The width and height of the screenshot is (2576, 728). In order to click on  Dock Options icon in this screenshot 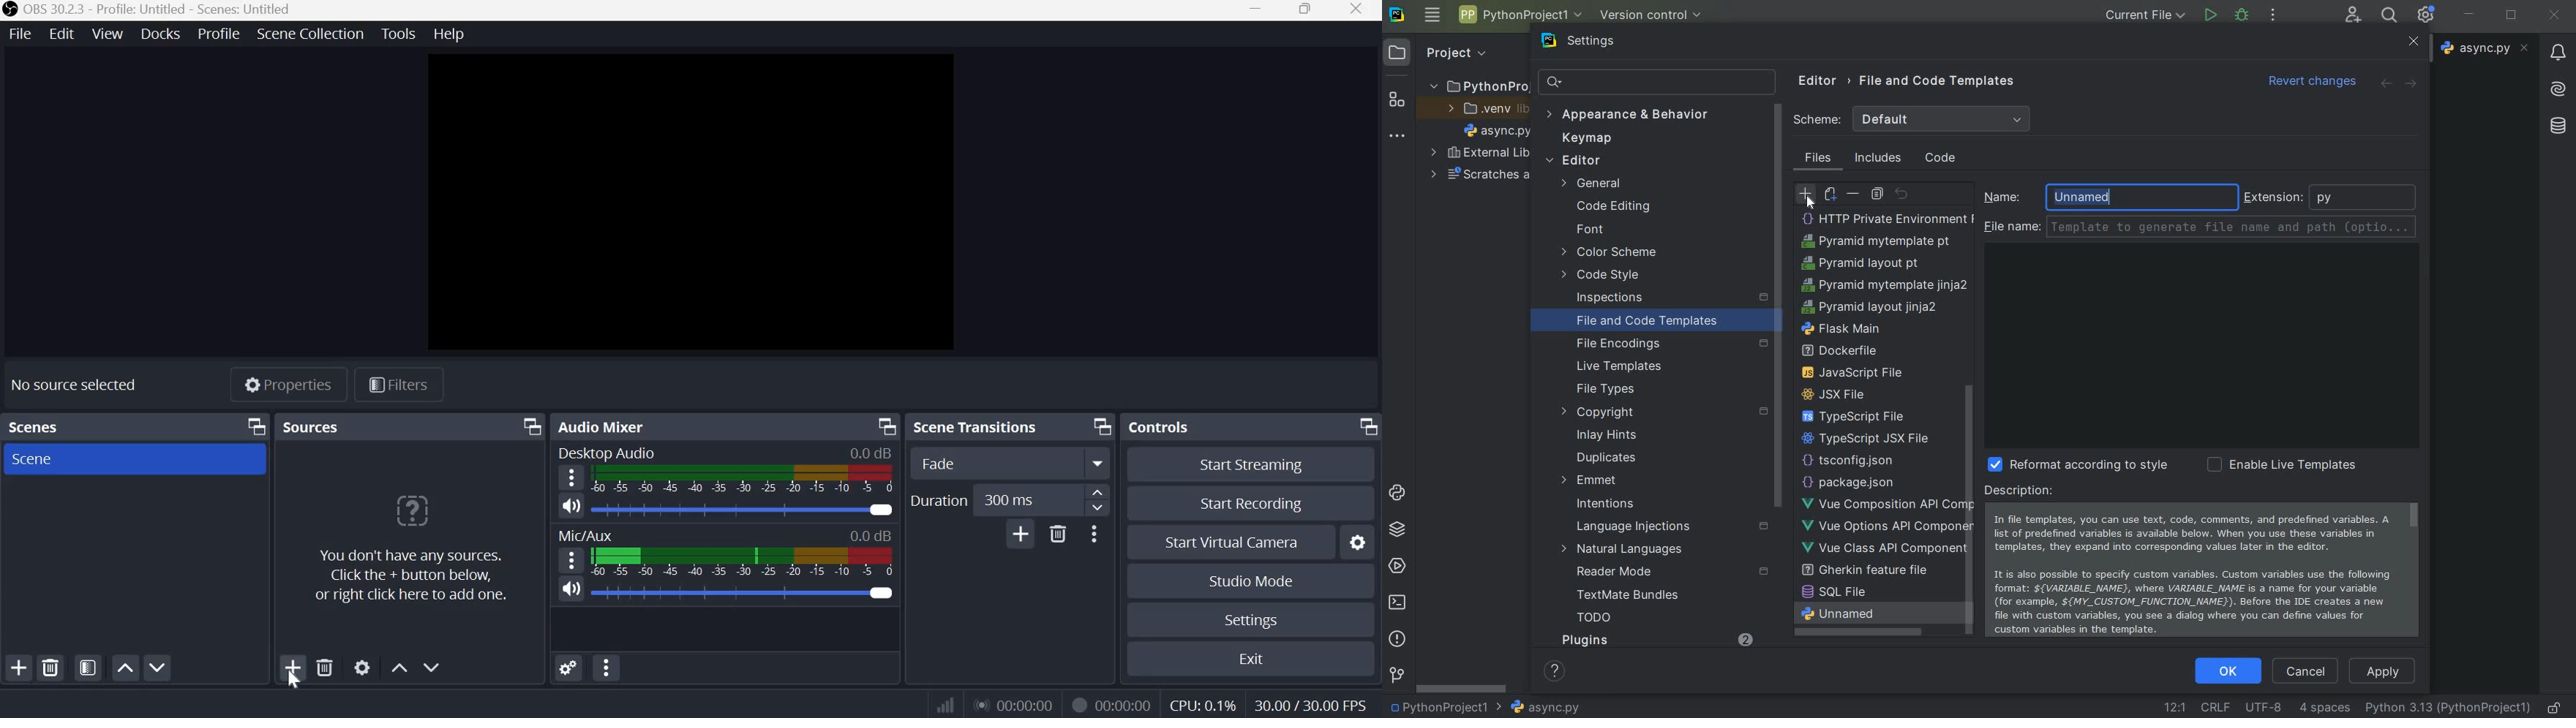, I will do `click(1365, 426)`.